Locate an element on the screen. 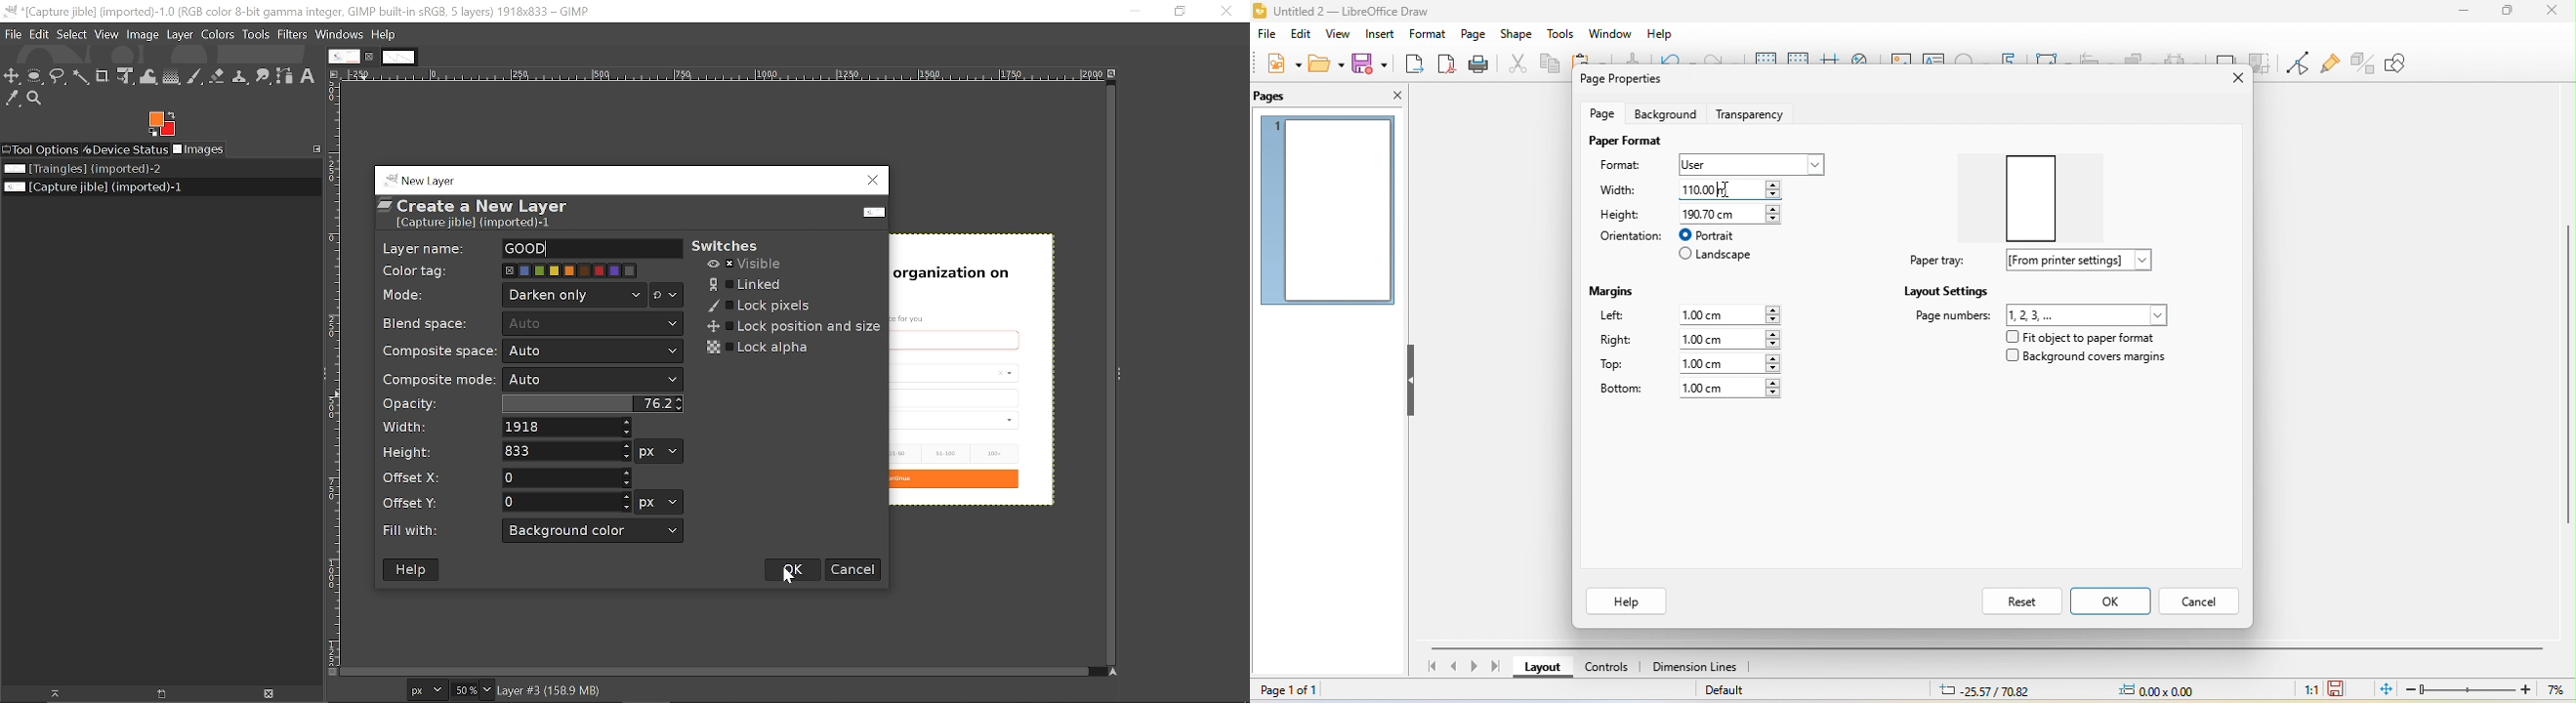 The image size is (2576, 728). Toggle quick mask on/off is located at coordinates (331, 672).